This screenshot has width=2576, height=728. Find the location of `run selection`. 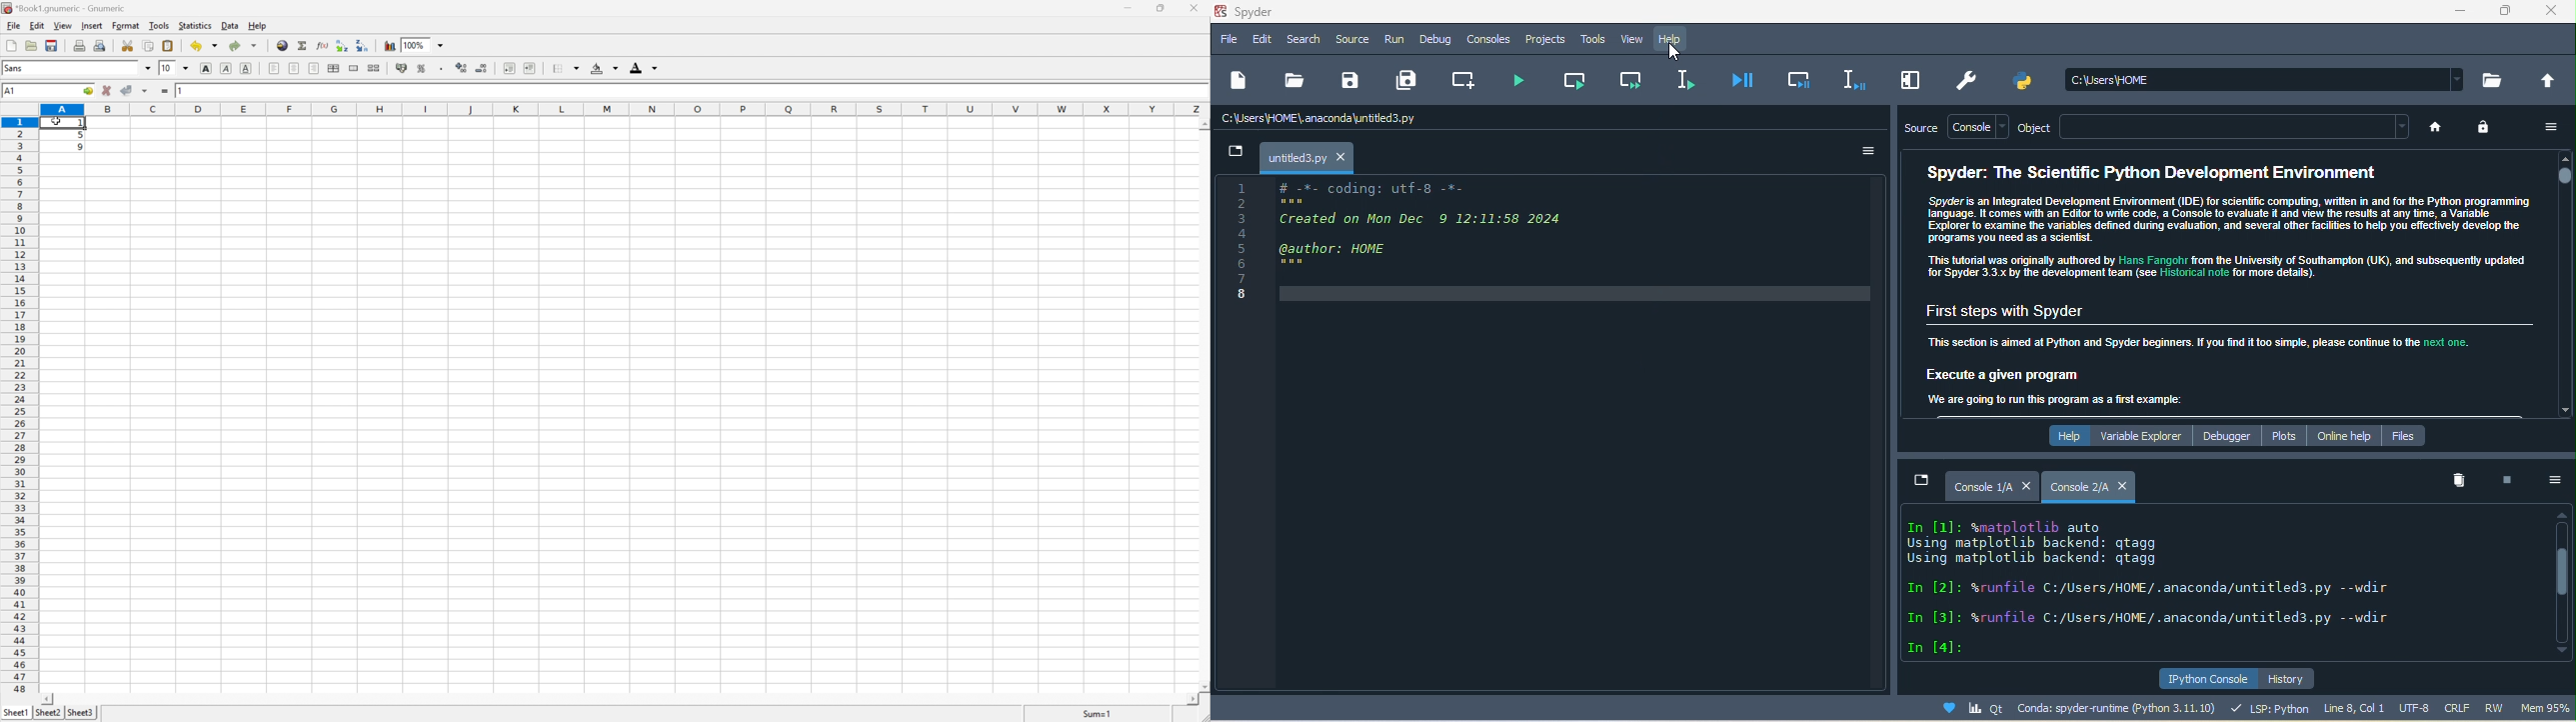

run selection is located at coordinates (1689, 79).